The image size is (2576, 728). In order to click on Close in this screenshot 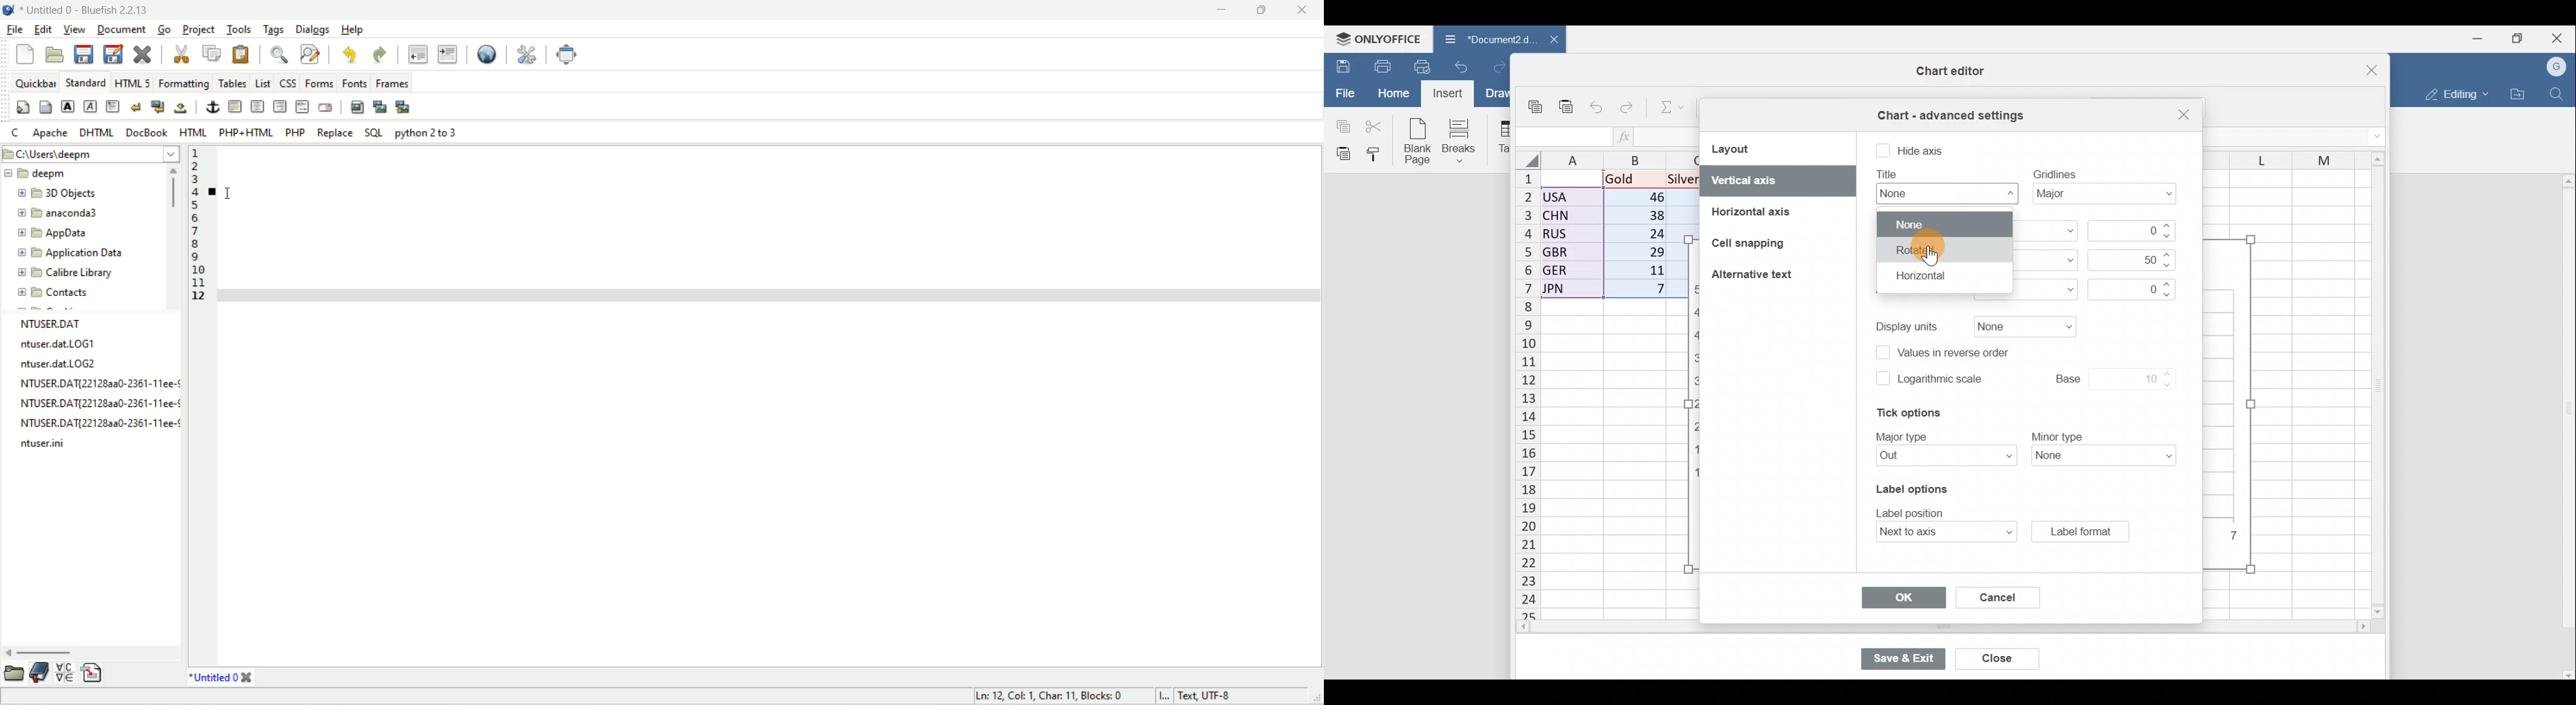, I will do `click(2004, 659)`.